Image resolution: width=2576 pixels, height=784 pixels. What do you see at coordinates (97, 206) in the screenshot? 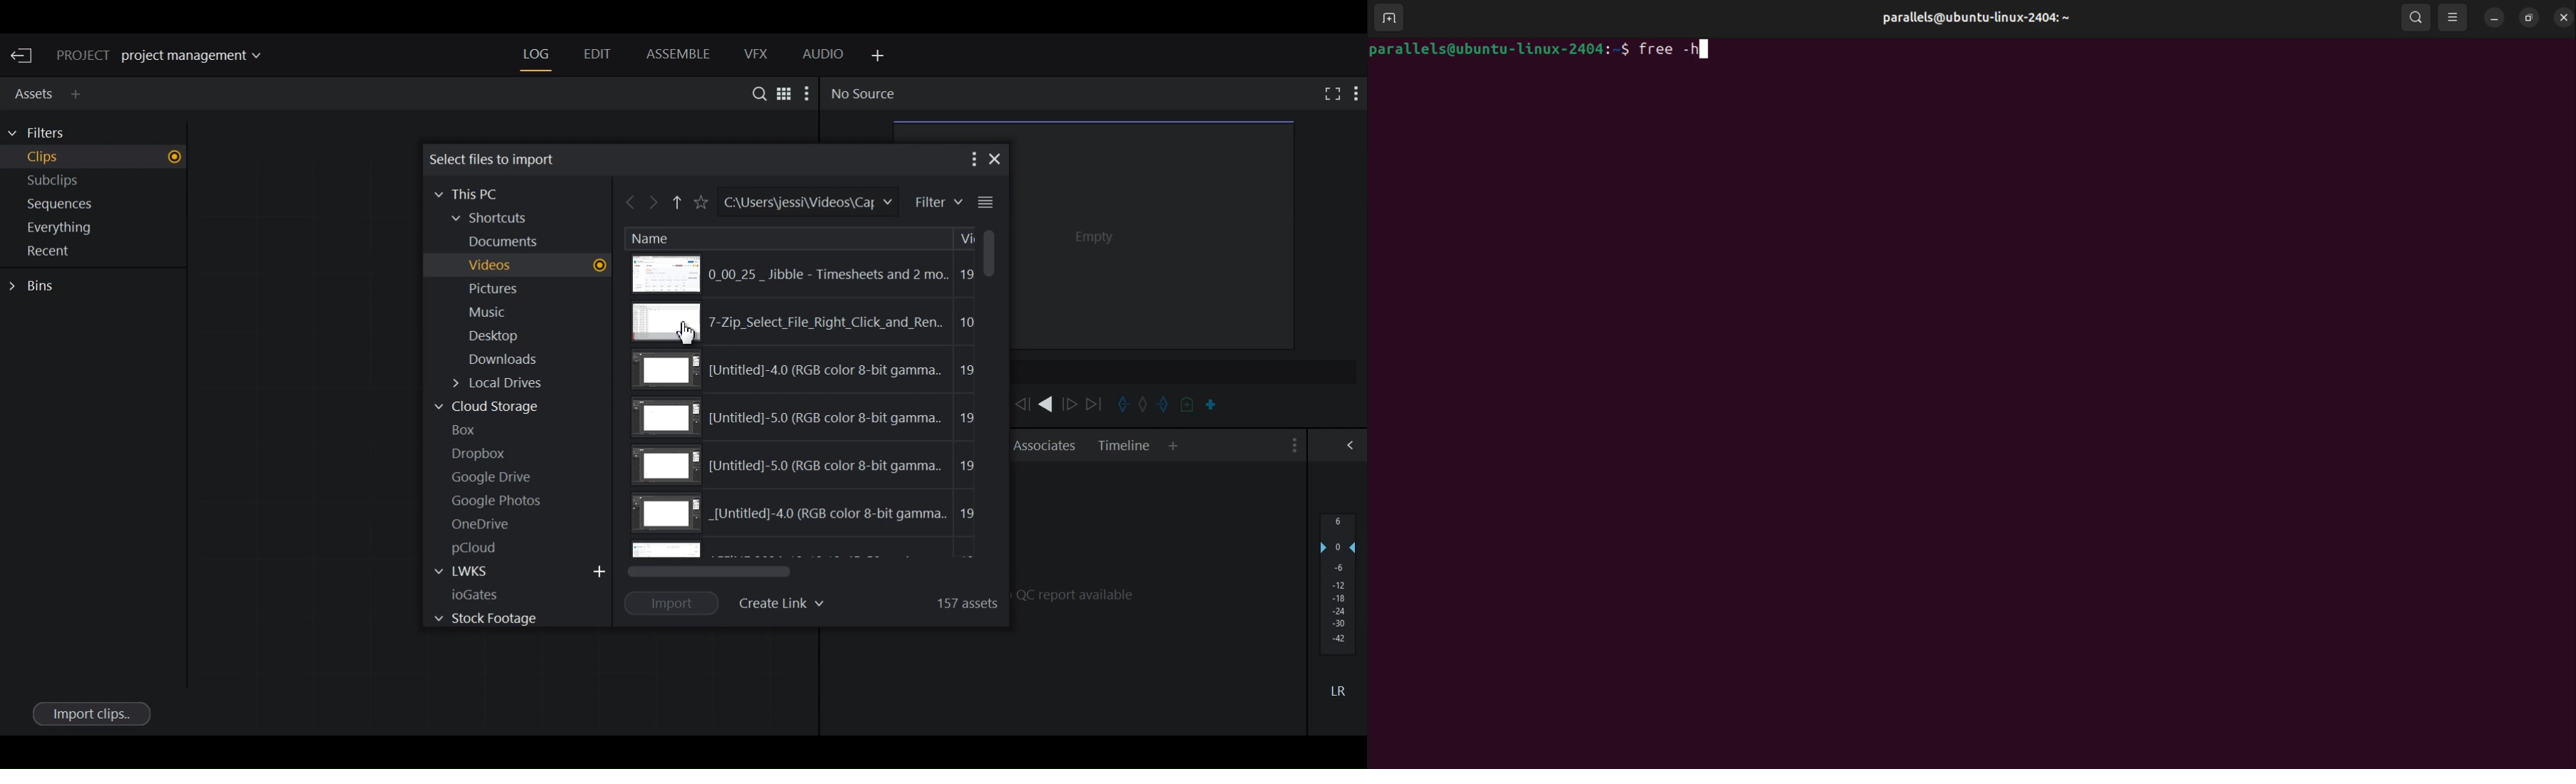
I see `Show sequences in current project` at bounding box center [97, 206].